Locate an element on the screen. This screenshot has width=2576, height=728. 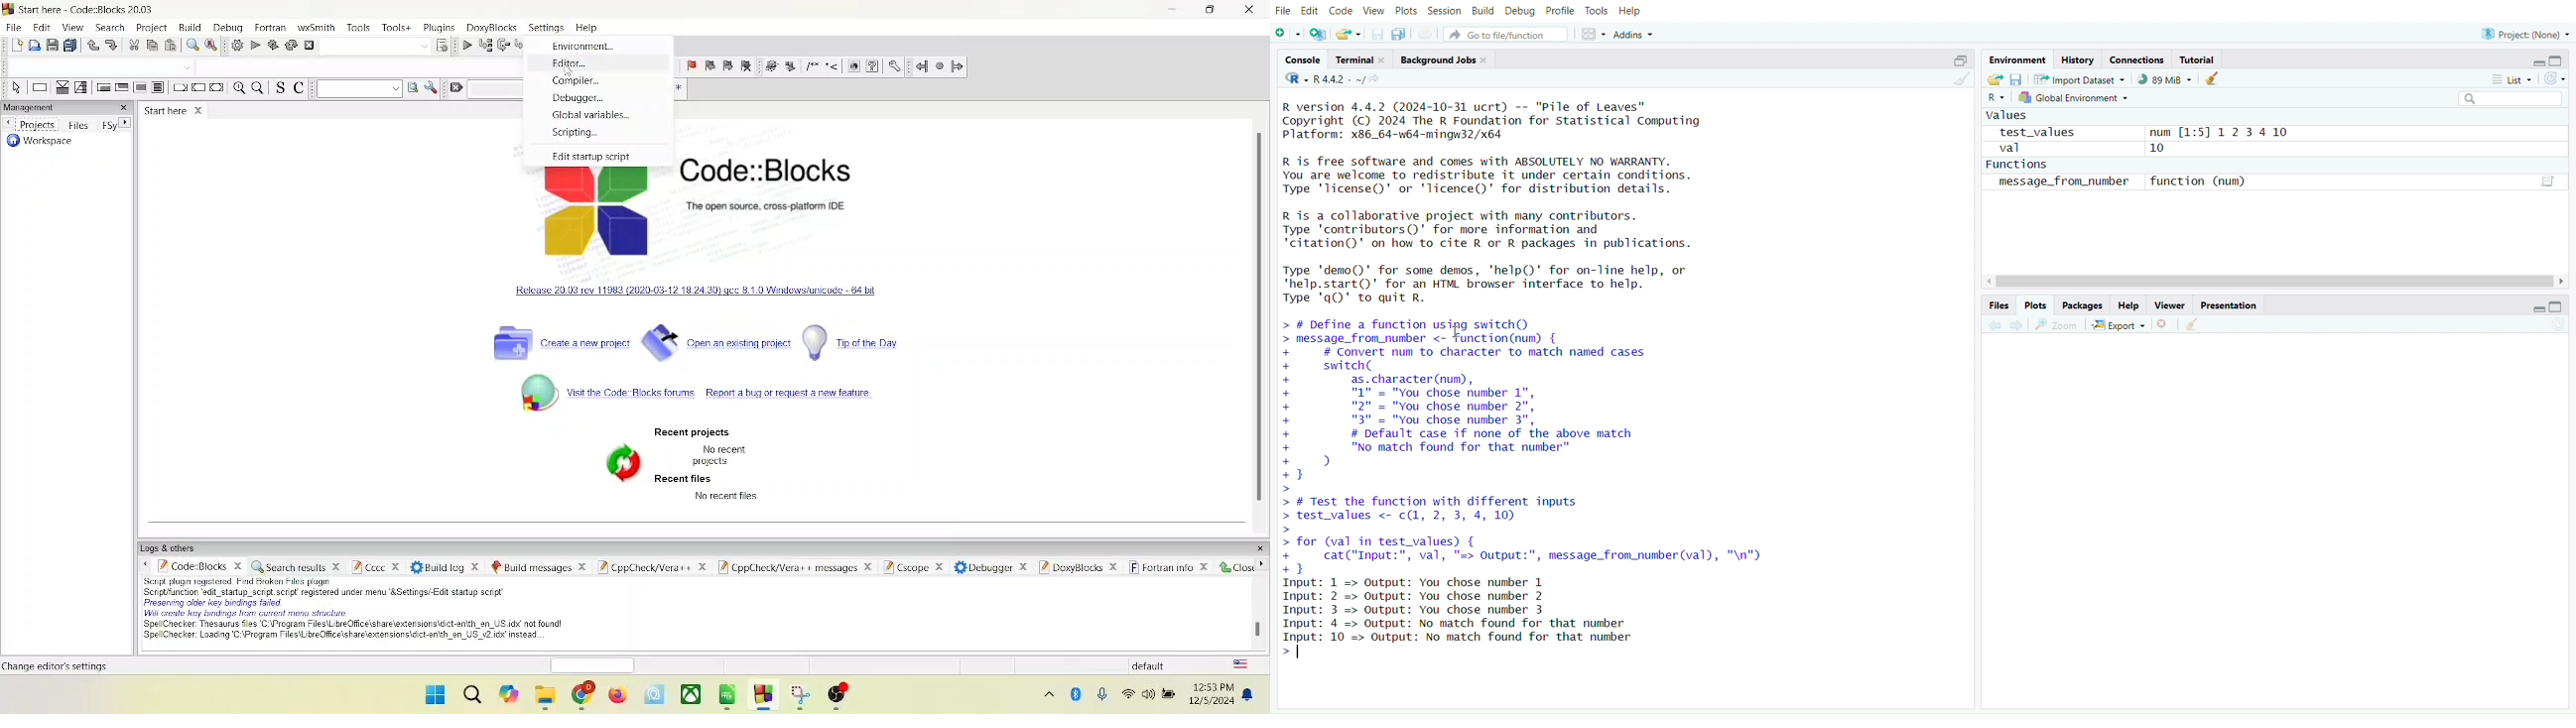
report a bug is located at coordinates (739, 395).